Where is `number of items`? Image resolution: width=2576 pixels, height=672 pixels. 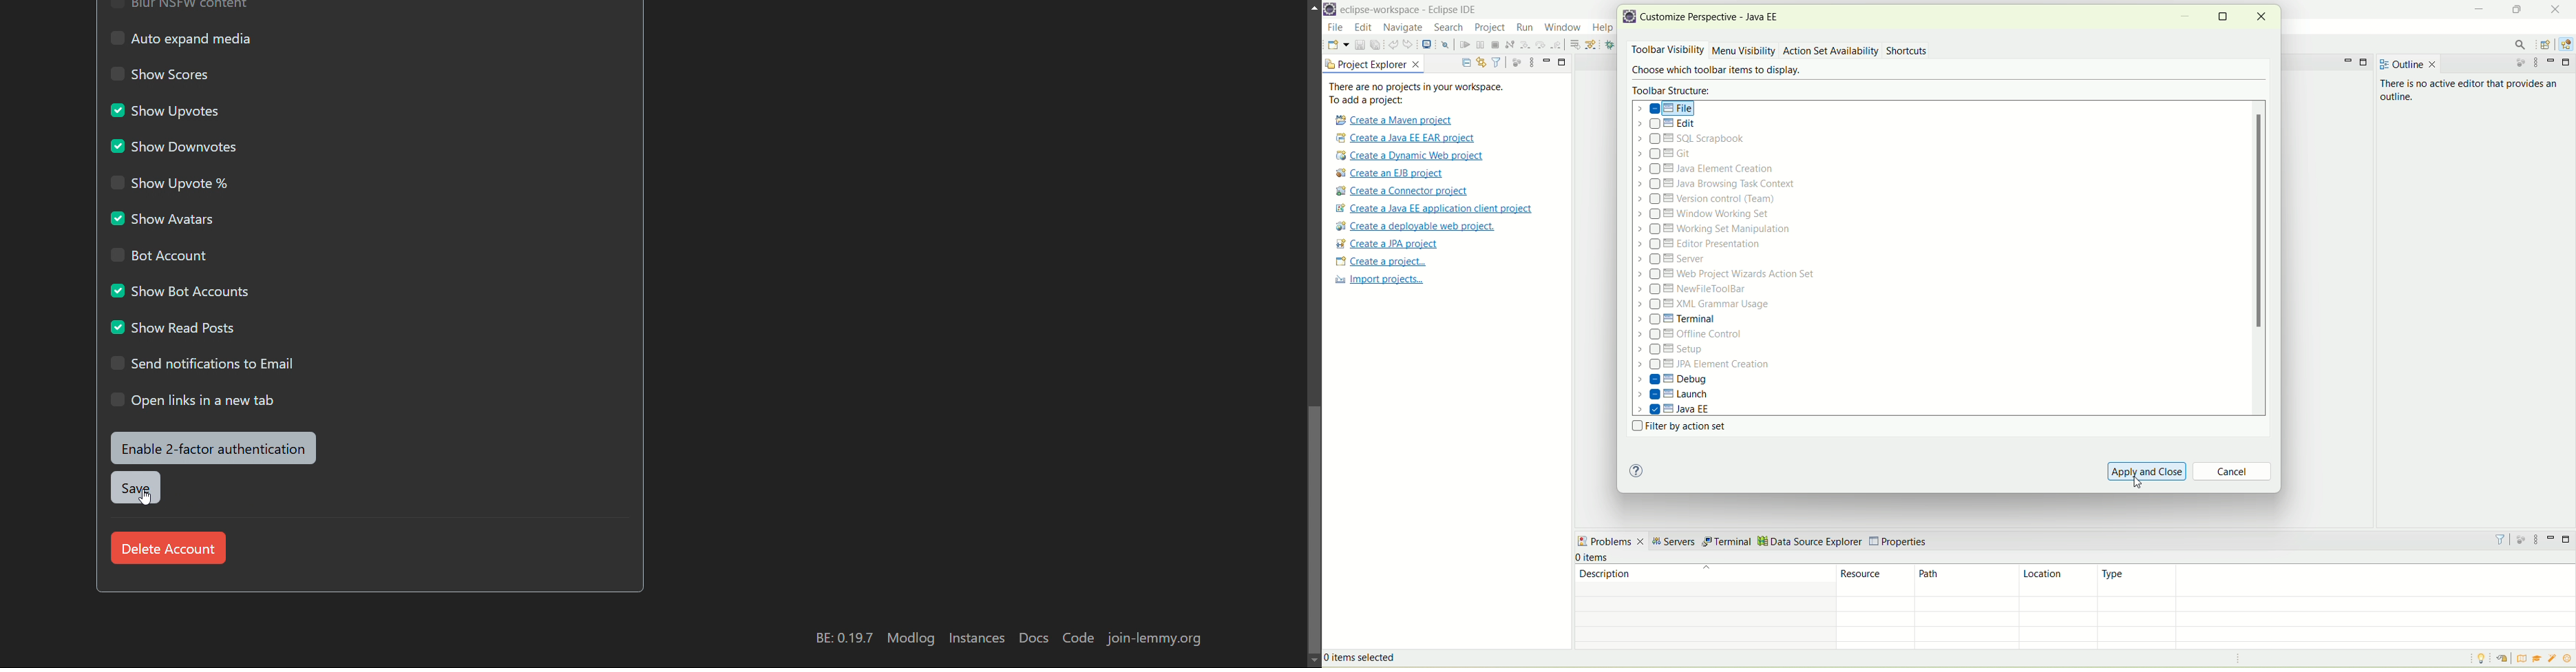 number of items is located at coordinates (1603, 558).